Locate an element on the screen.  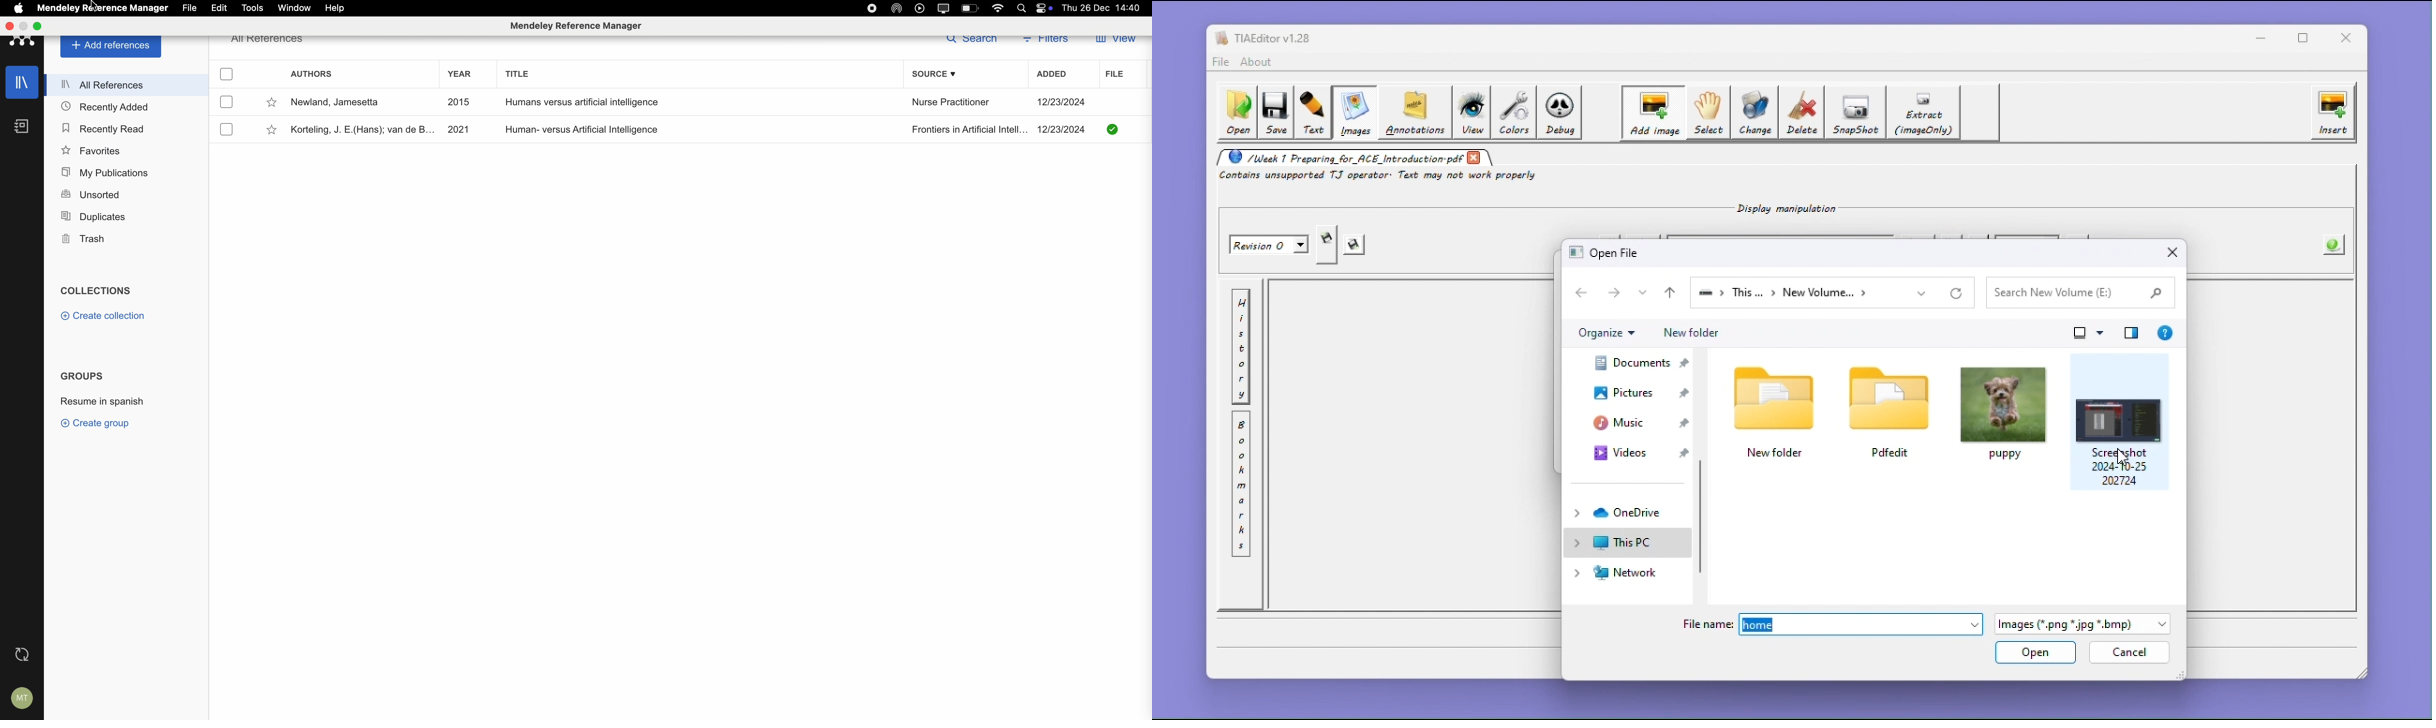
play is located at coordinates (920, 8).